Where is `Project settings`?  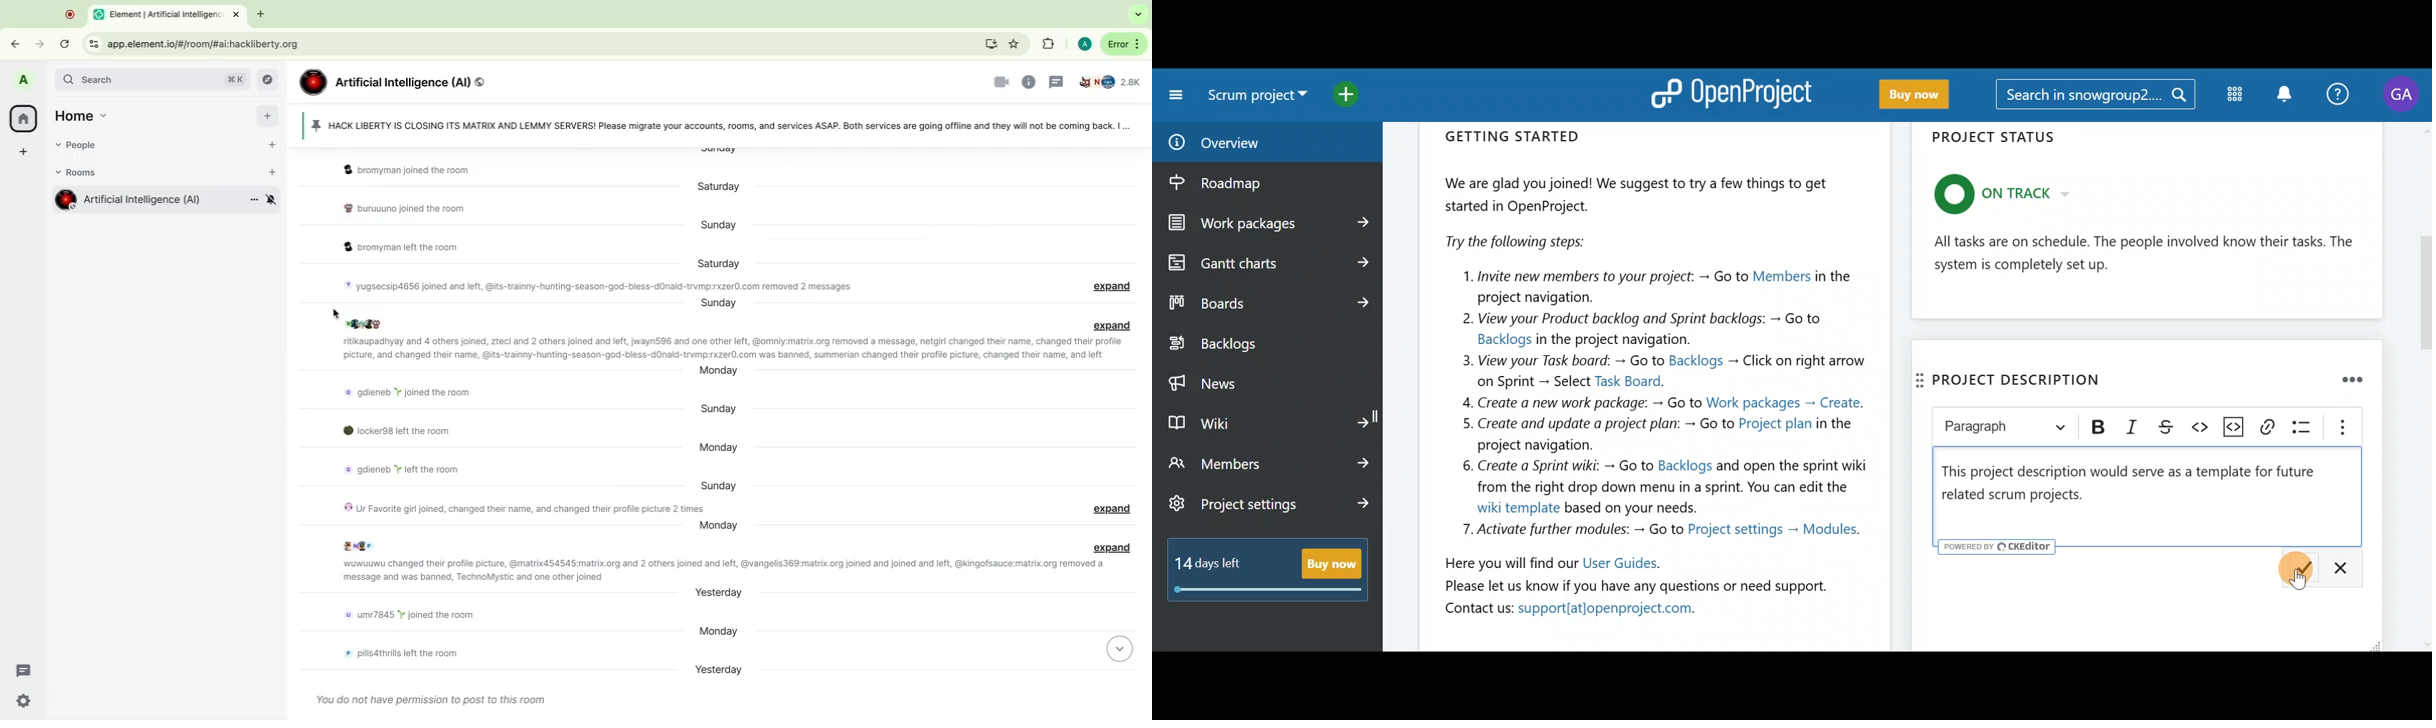
Project settings is located at coordinates (1271, 506).